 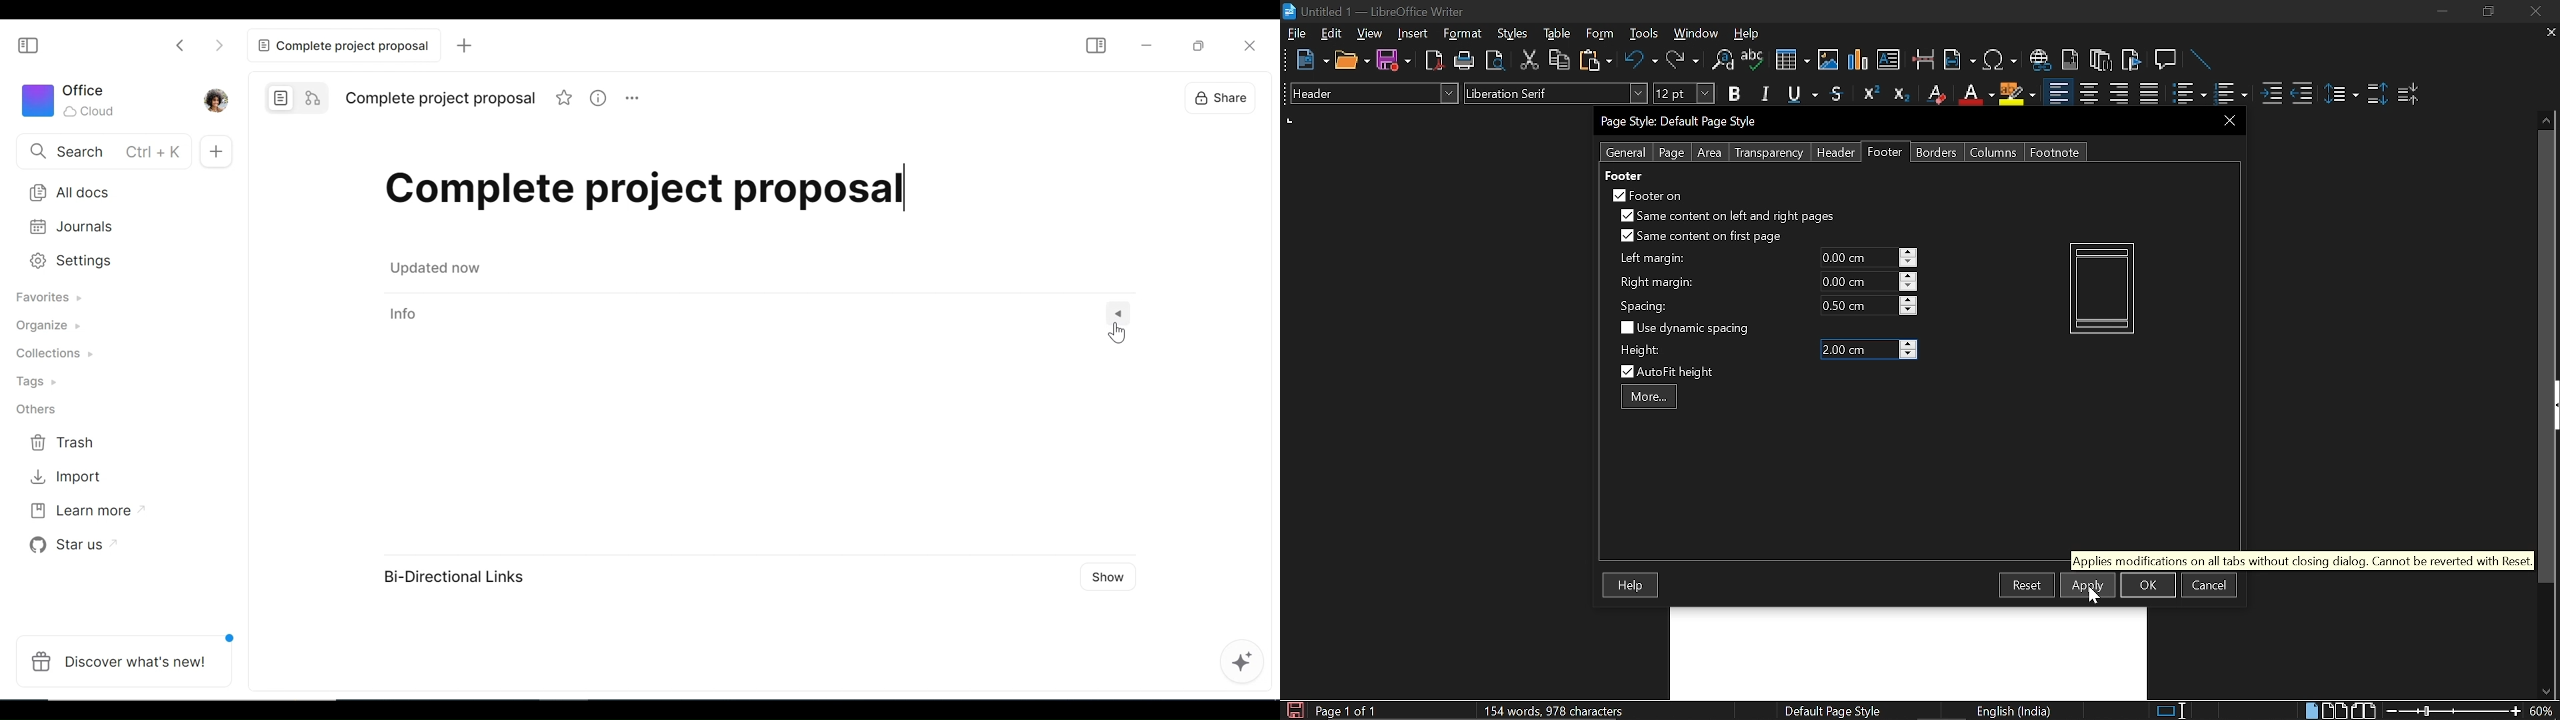 I want to click on Toggle unordered list, so click(x=2229, y=94).